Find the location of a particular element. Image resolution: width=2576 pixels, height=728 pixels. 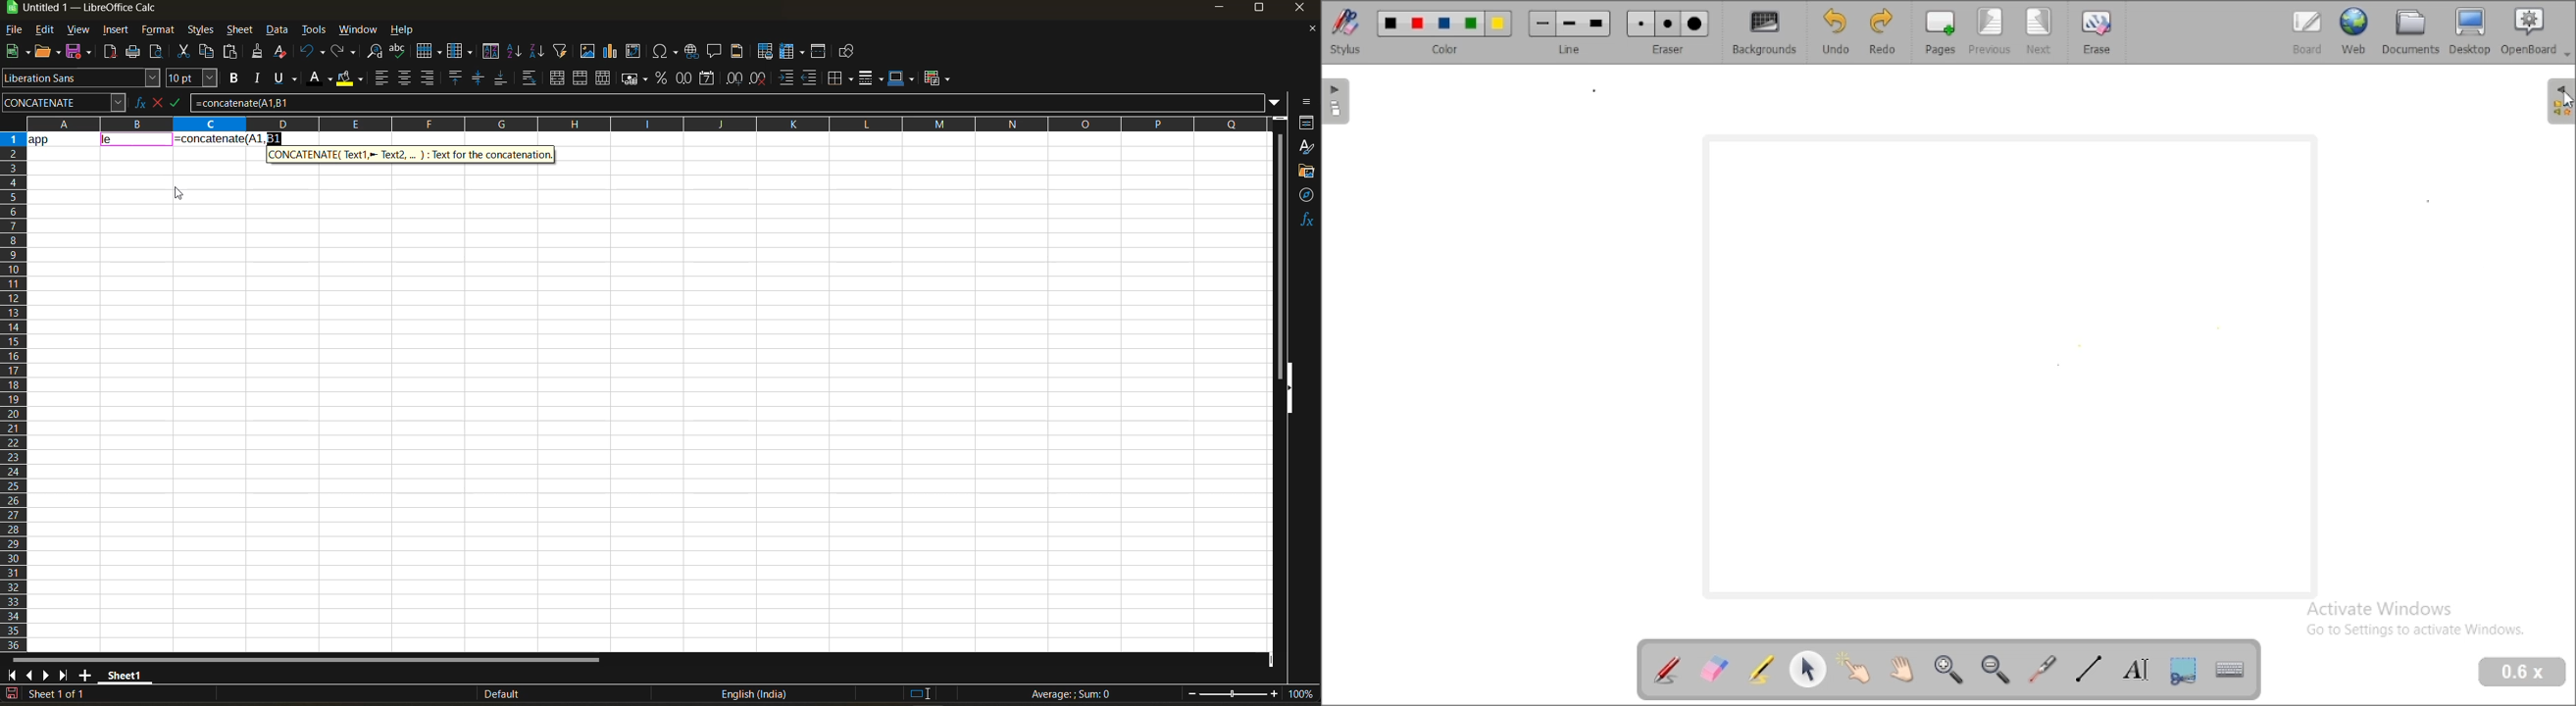

border color is located at coordinates (902, 78).